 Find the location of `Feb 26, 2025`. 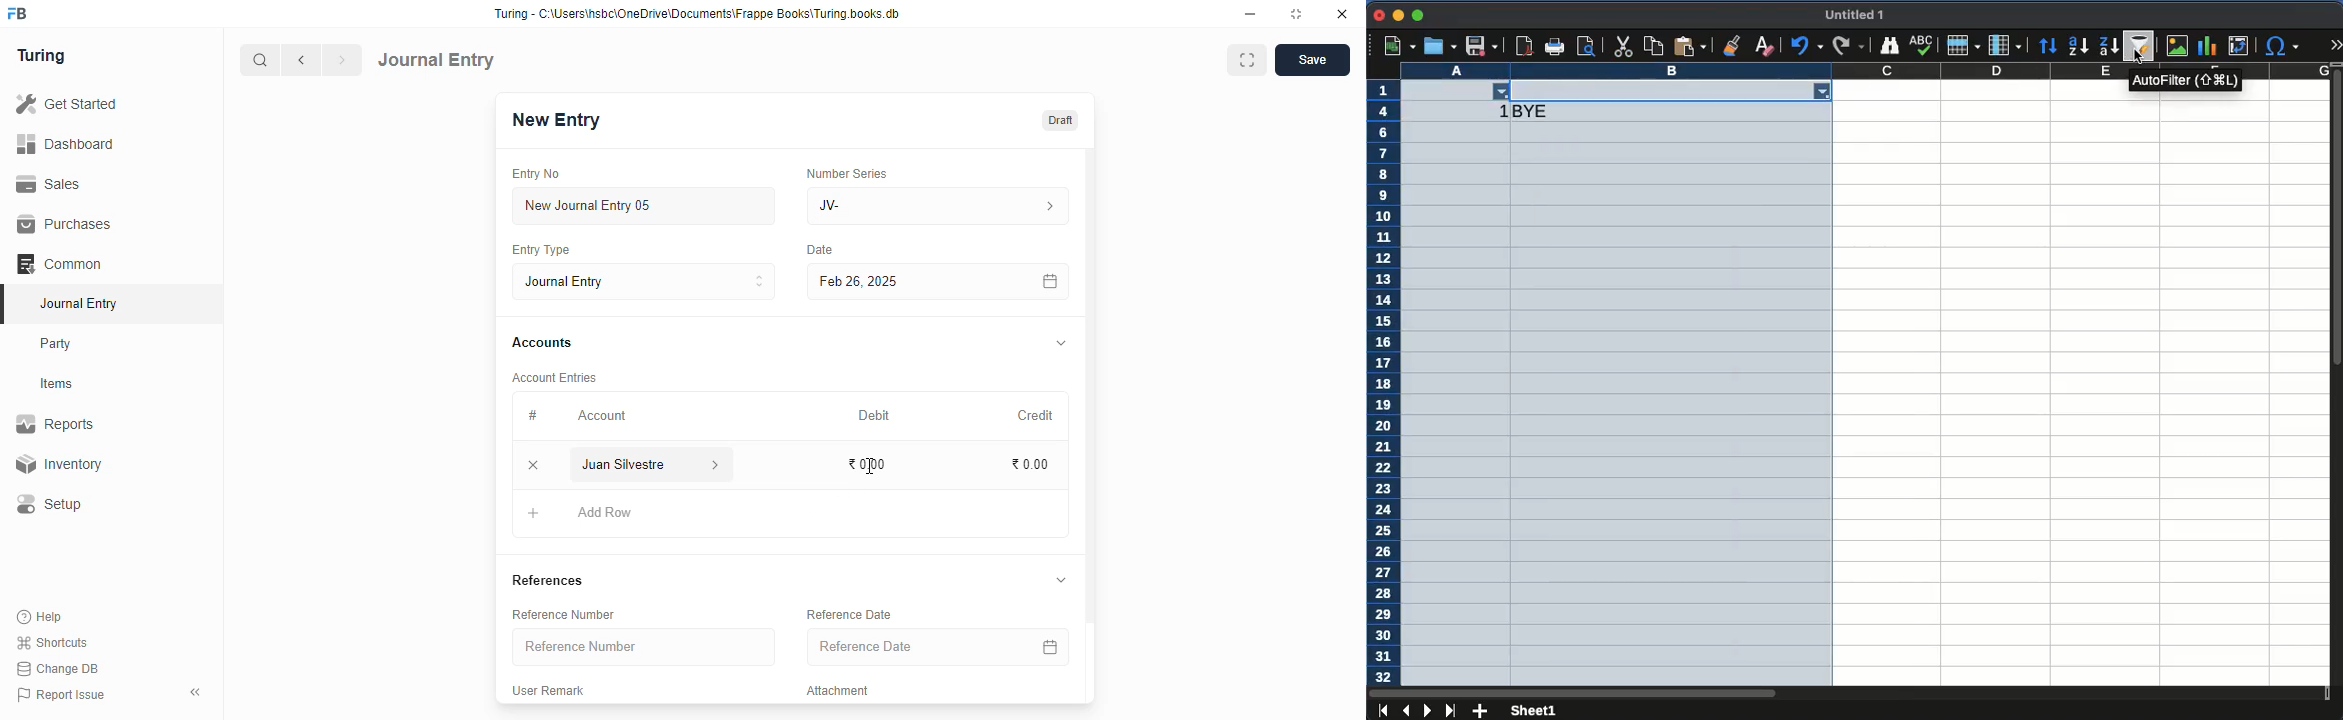

Feb 26, 2025 is located at coordinates (895, 281).